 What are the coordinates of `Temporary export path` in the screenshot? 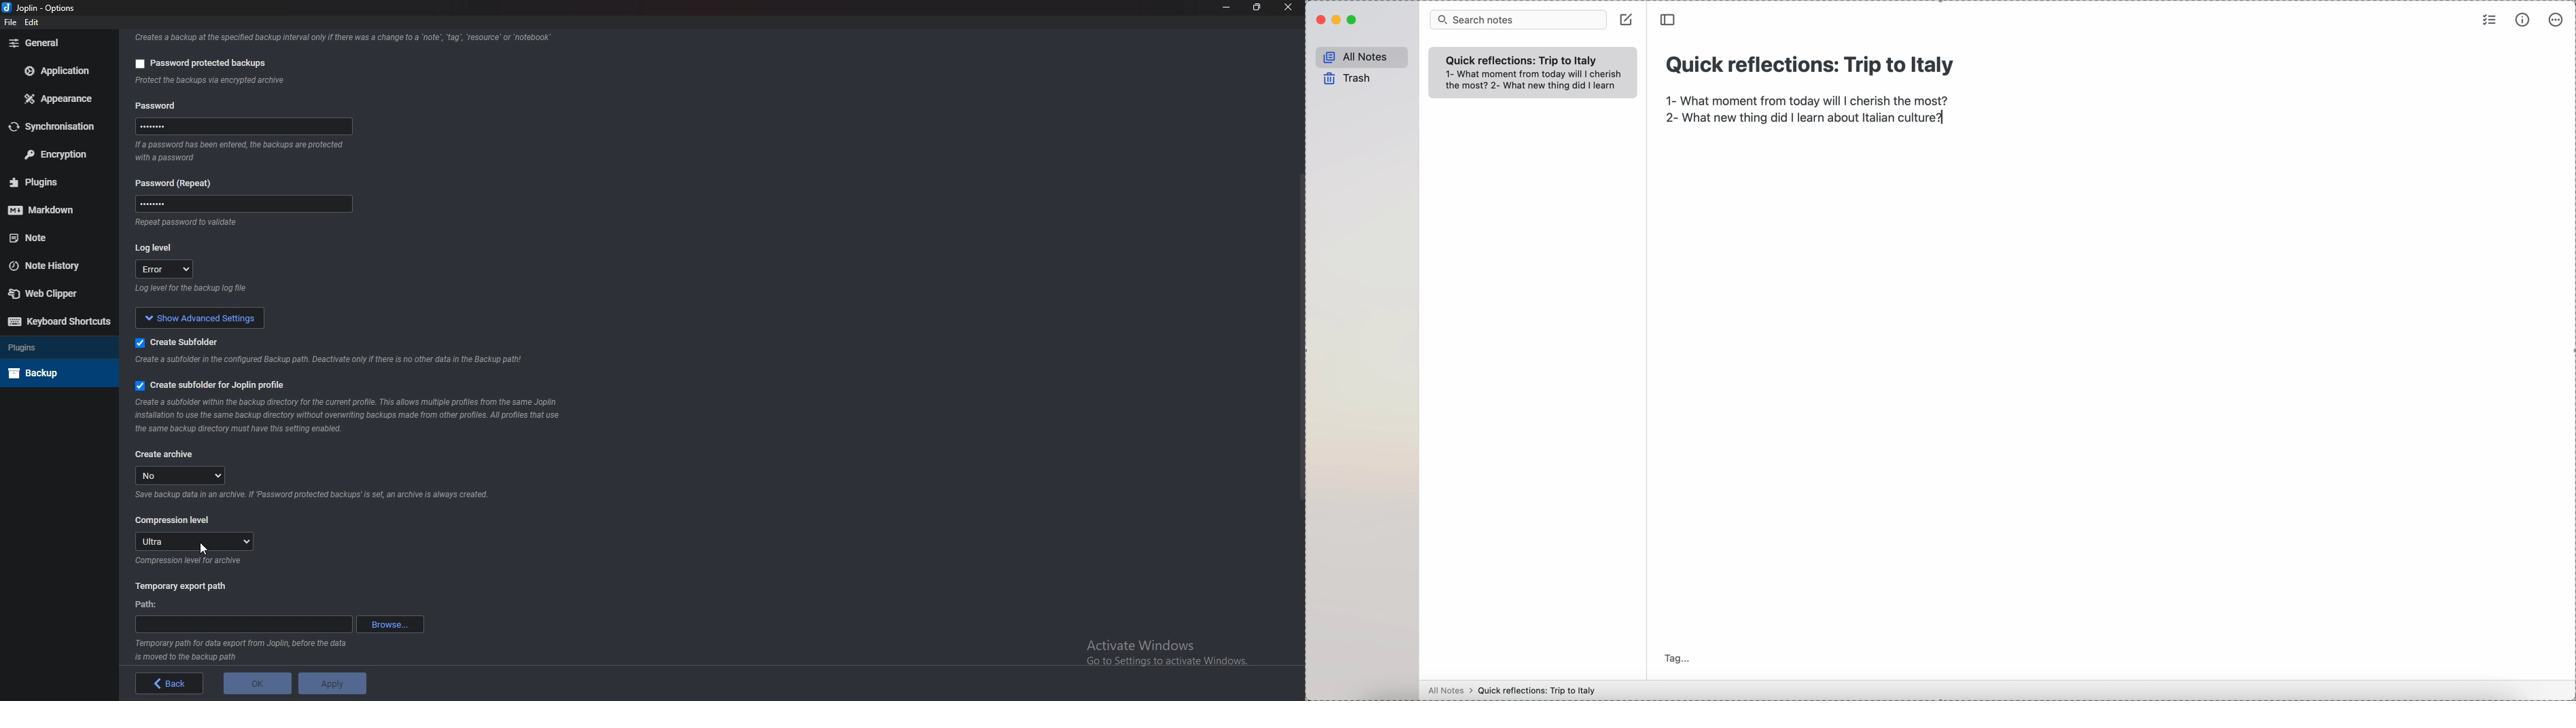 It's located at (181, 586).